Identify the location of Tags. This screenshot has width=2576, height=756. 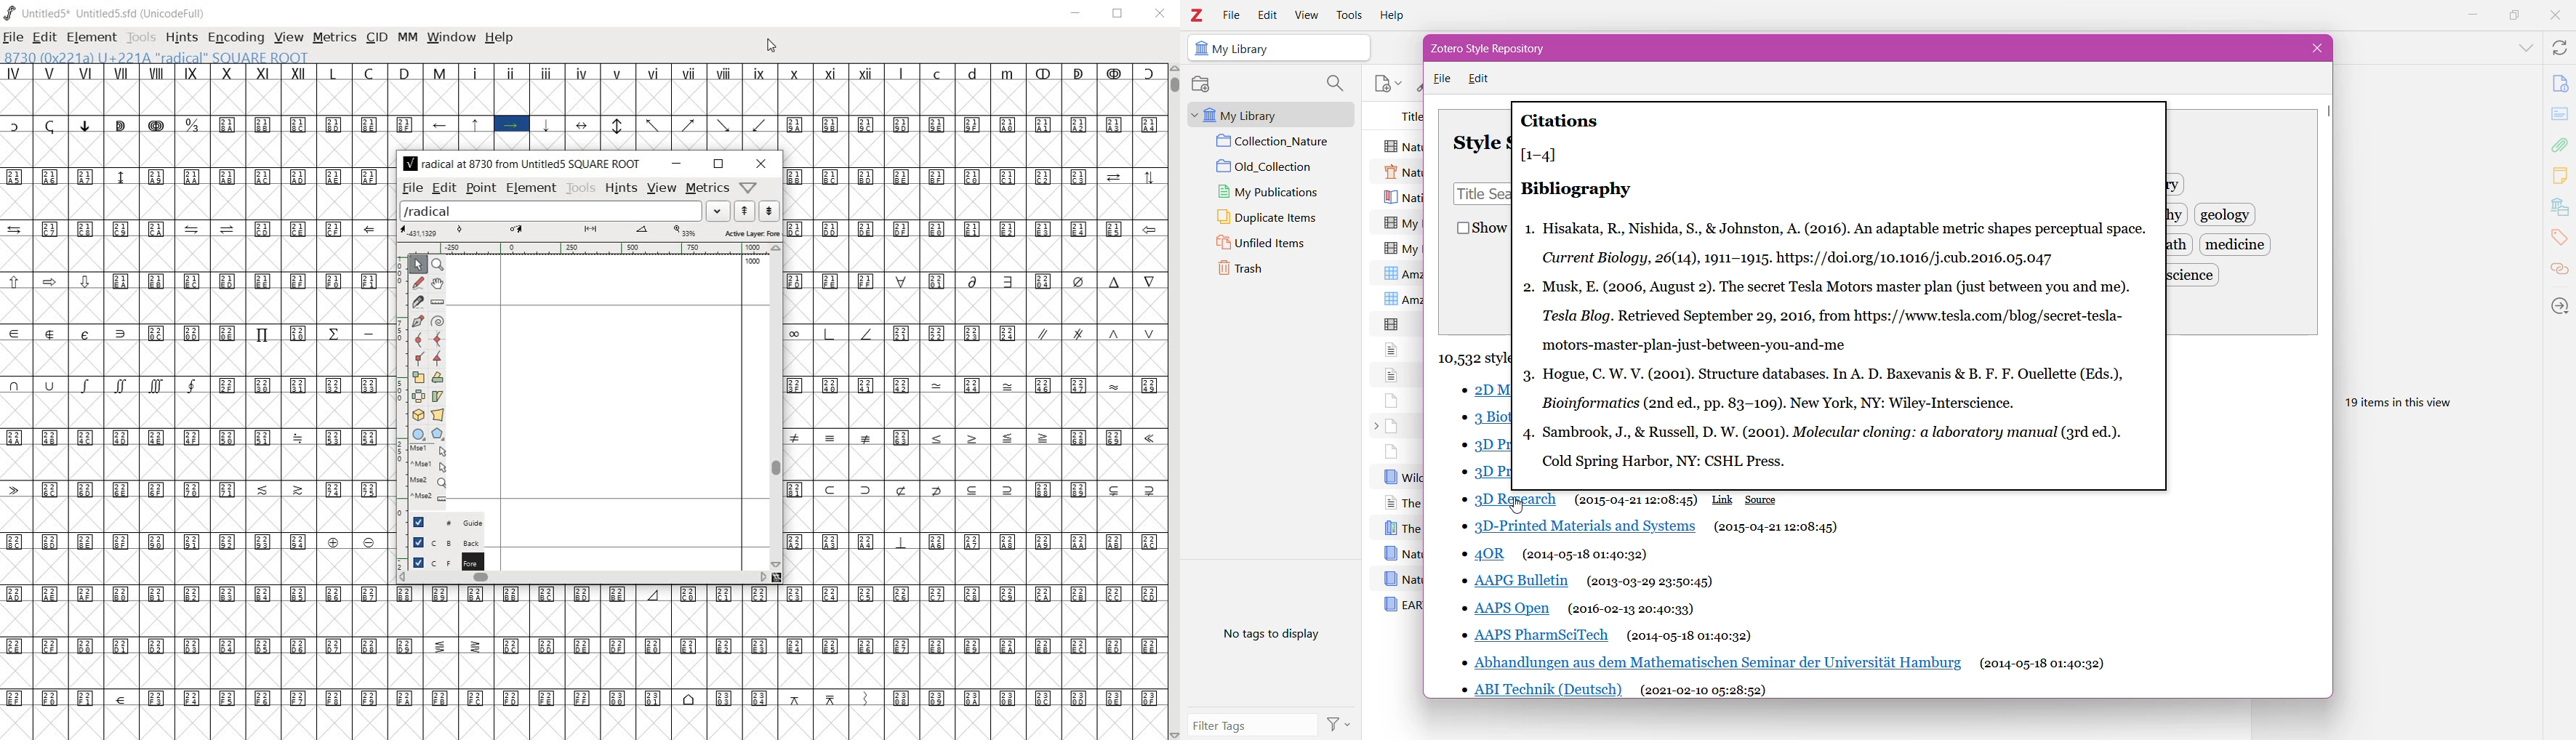
(2560, 240).